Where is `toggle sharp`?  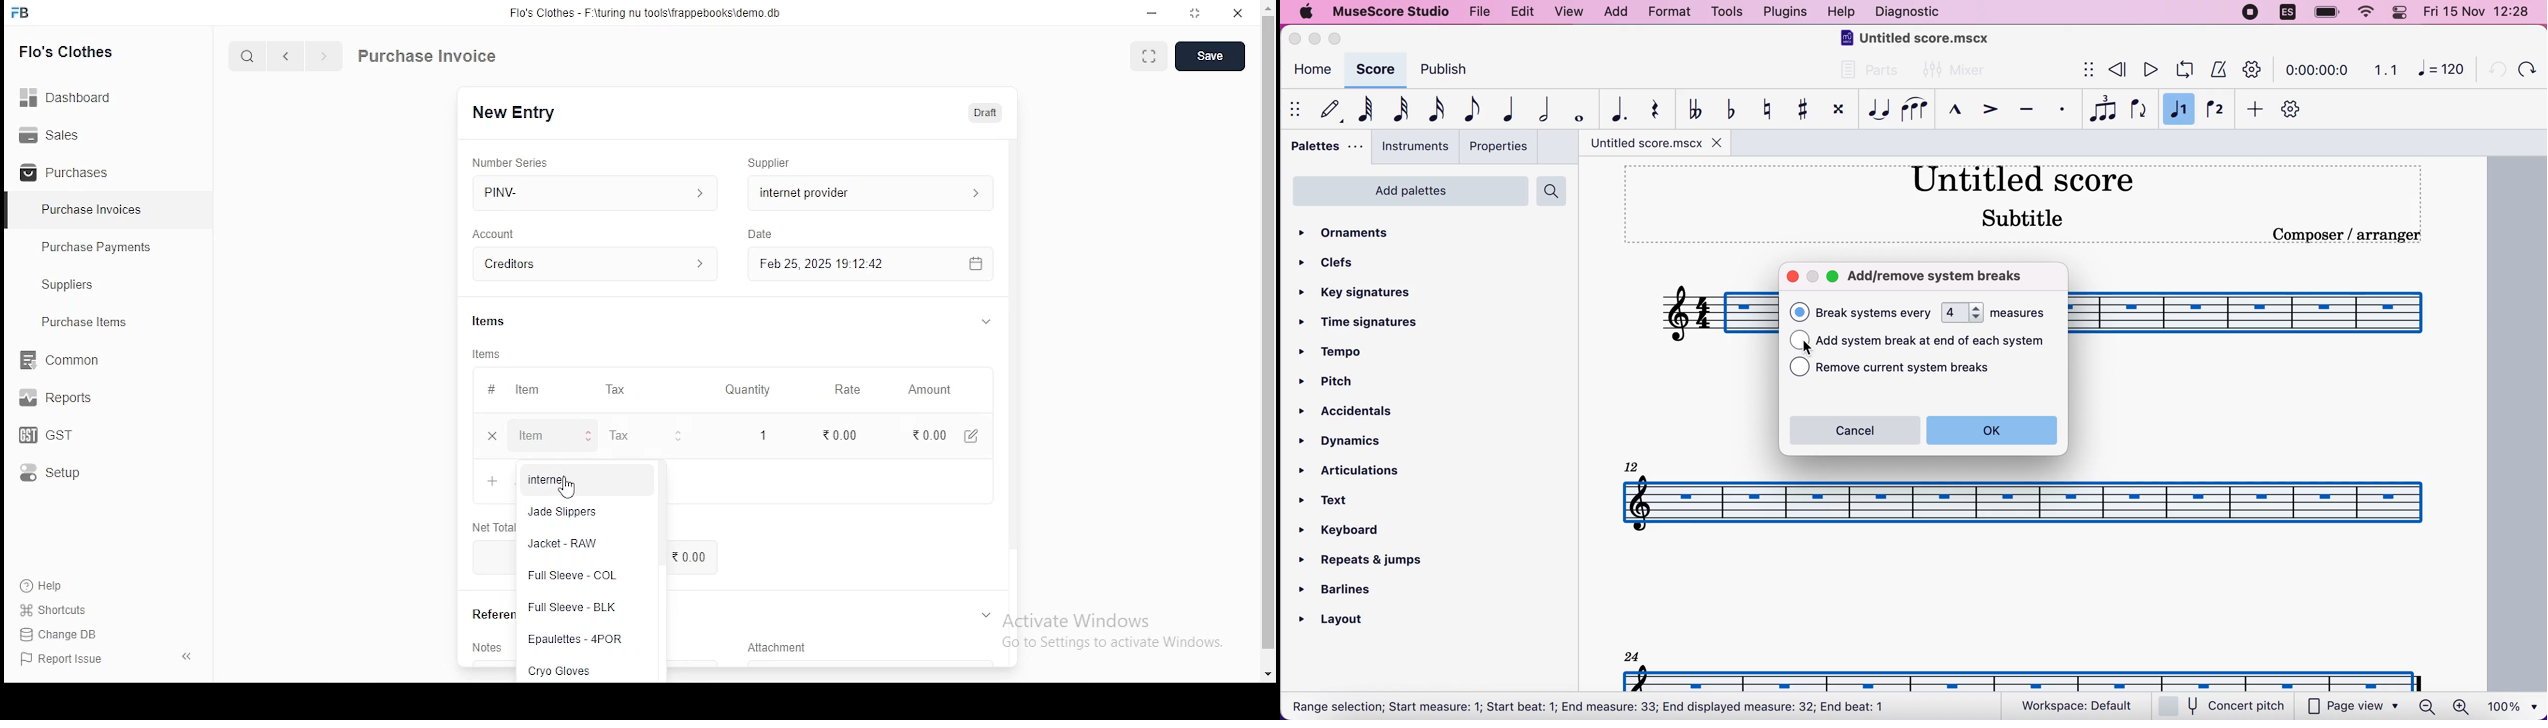 toggle sharp is located at coordinates (1801, 110).